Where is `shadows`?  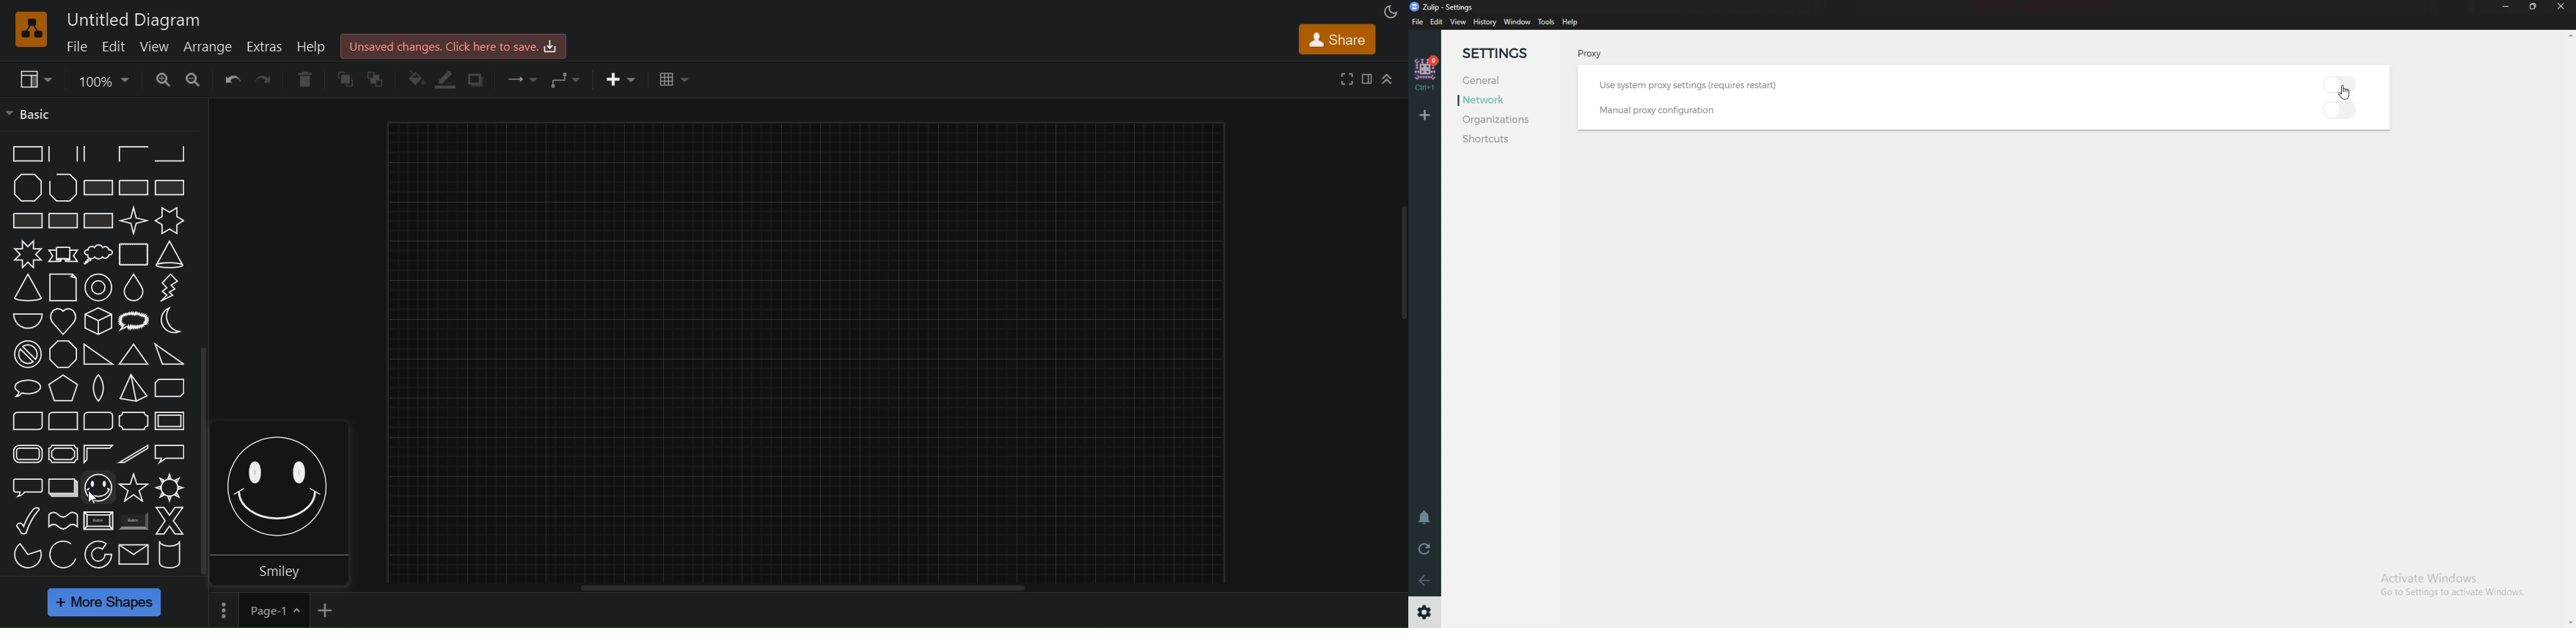
shadows is located at coordinates (480, 79).